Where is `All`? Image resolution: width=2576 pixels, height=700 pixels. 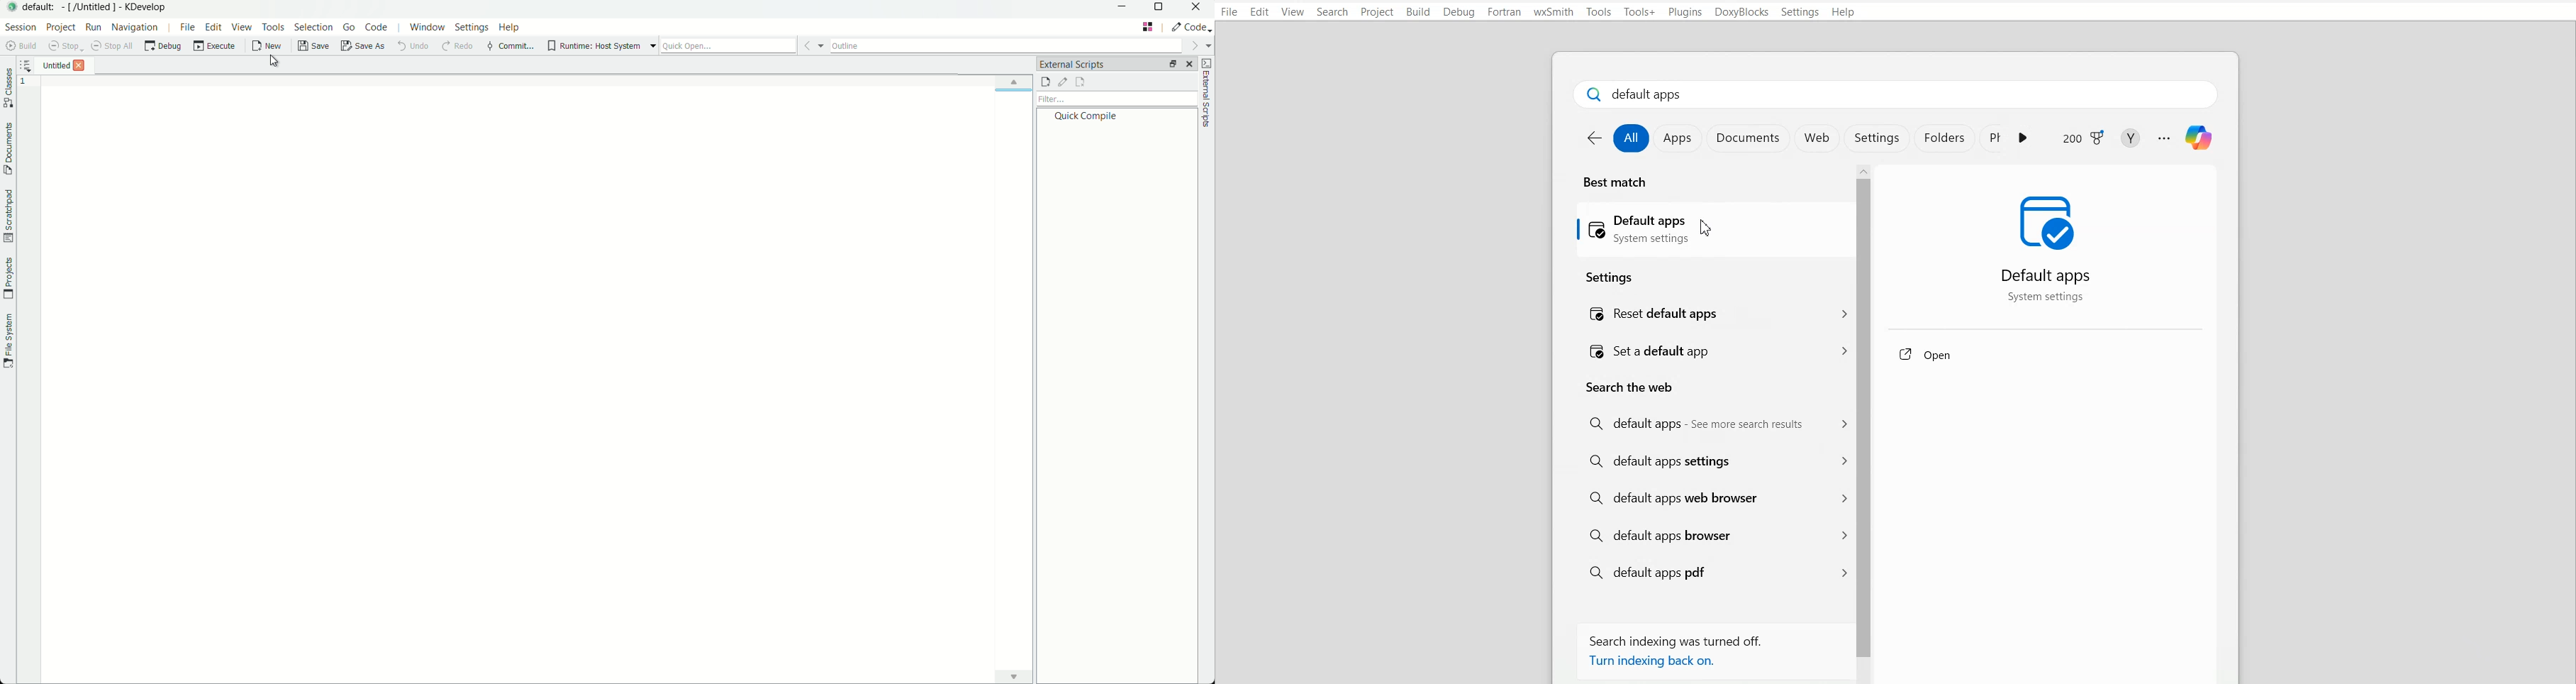
All is located at coordinates (1632, 138).